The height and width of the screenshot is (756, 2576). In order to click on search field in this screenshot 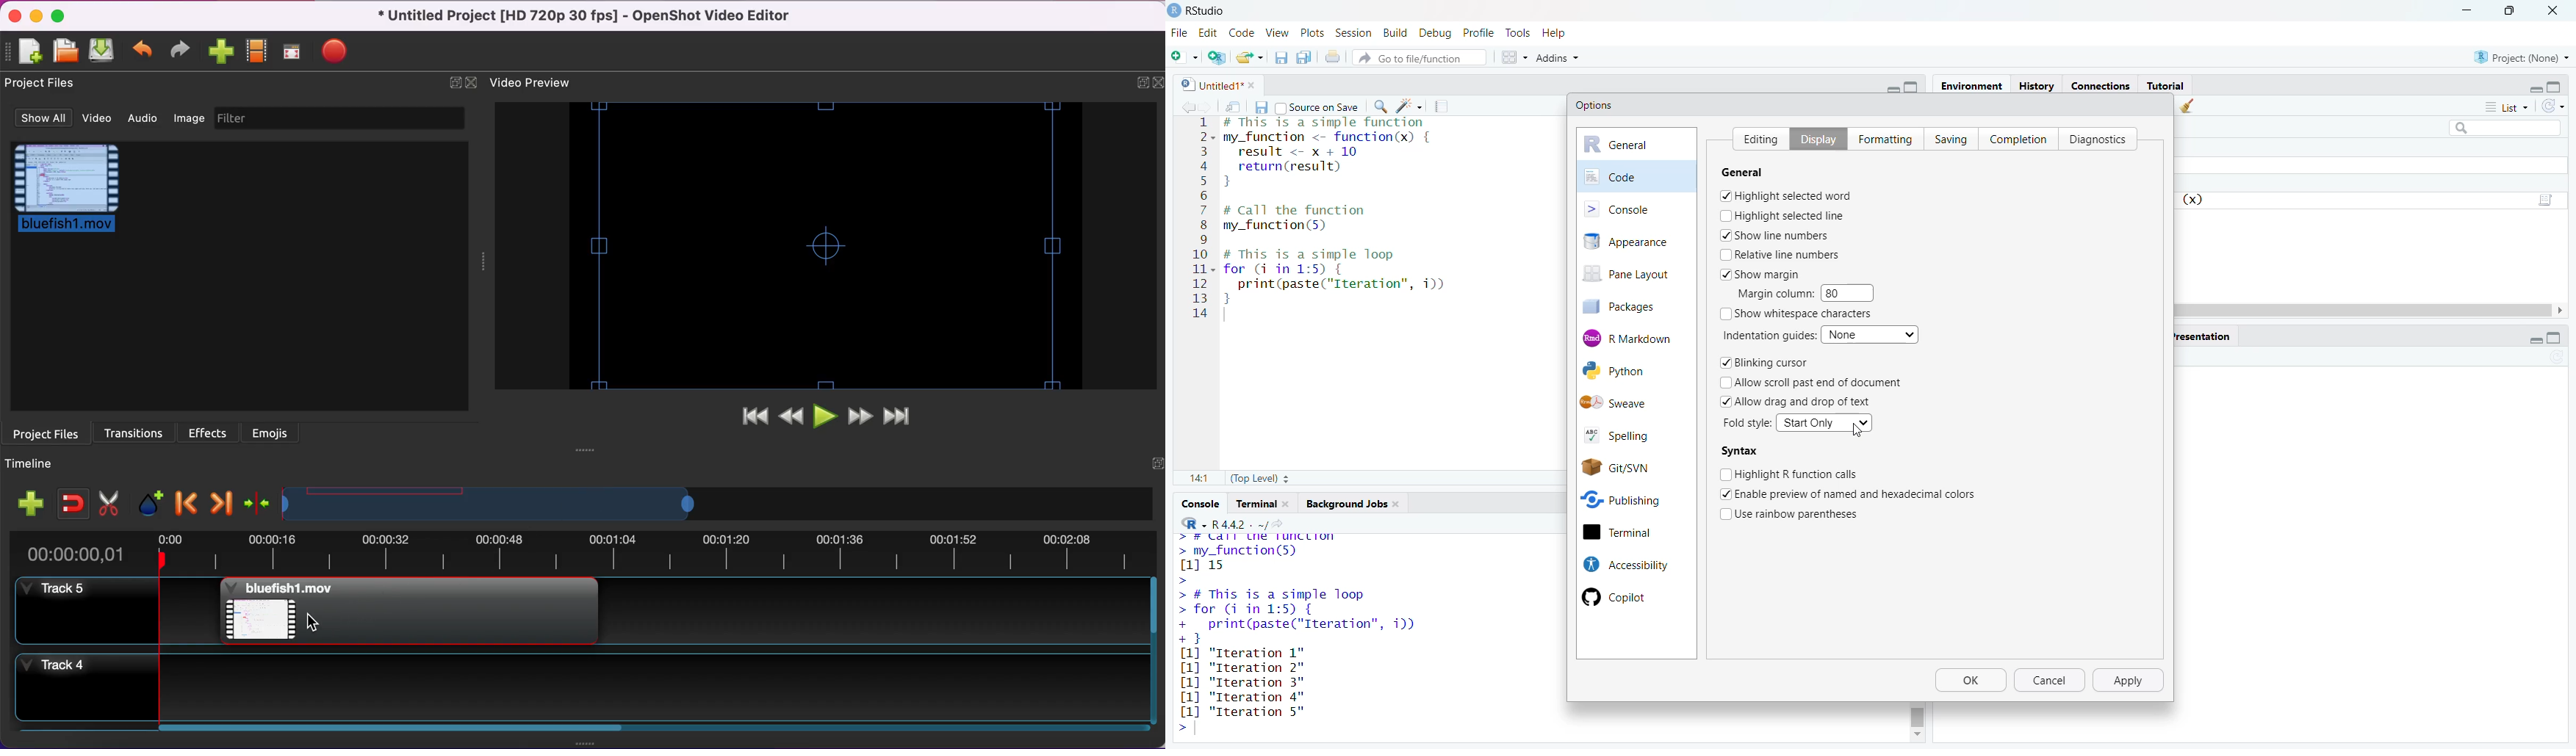, I will do `click(2501, 127)`.